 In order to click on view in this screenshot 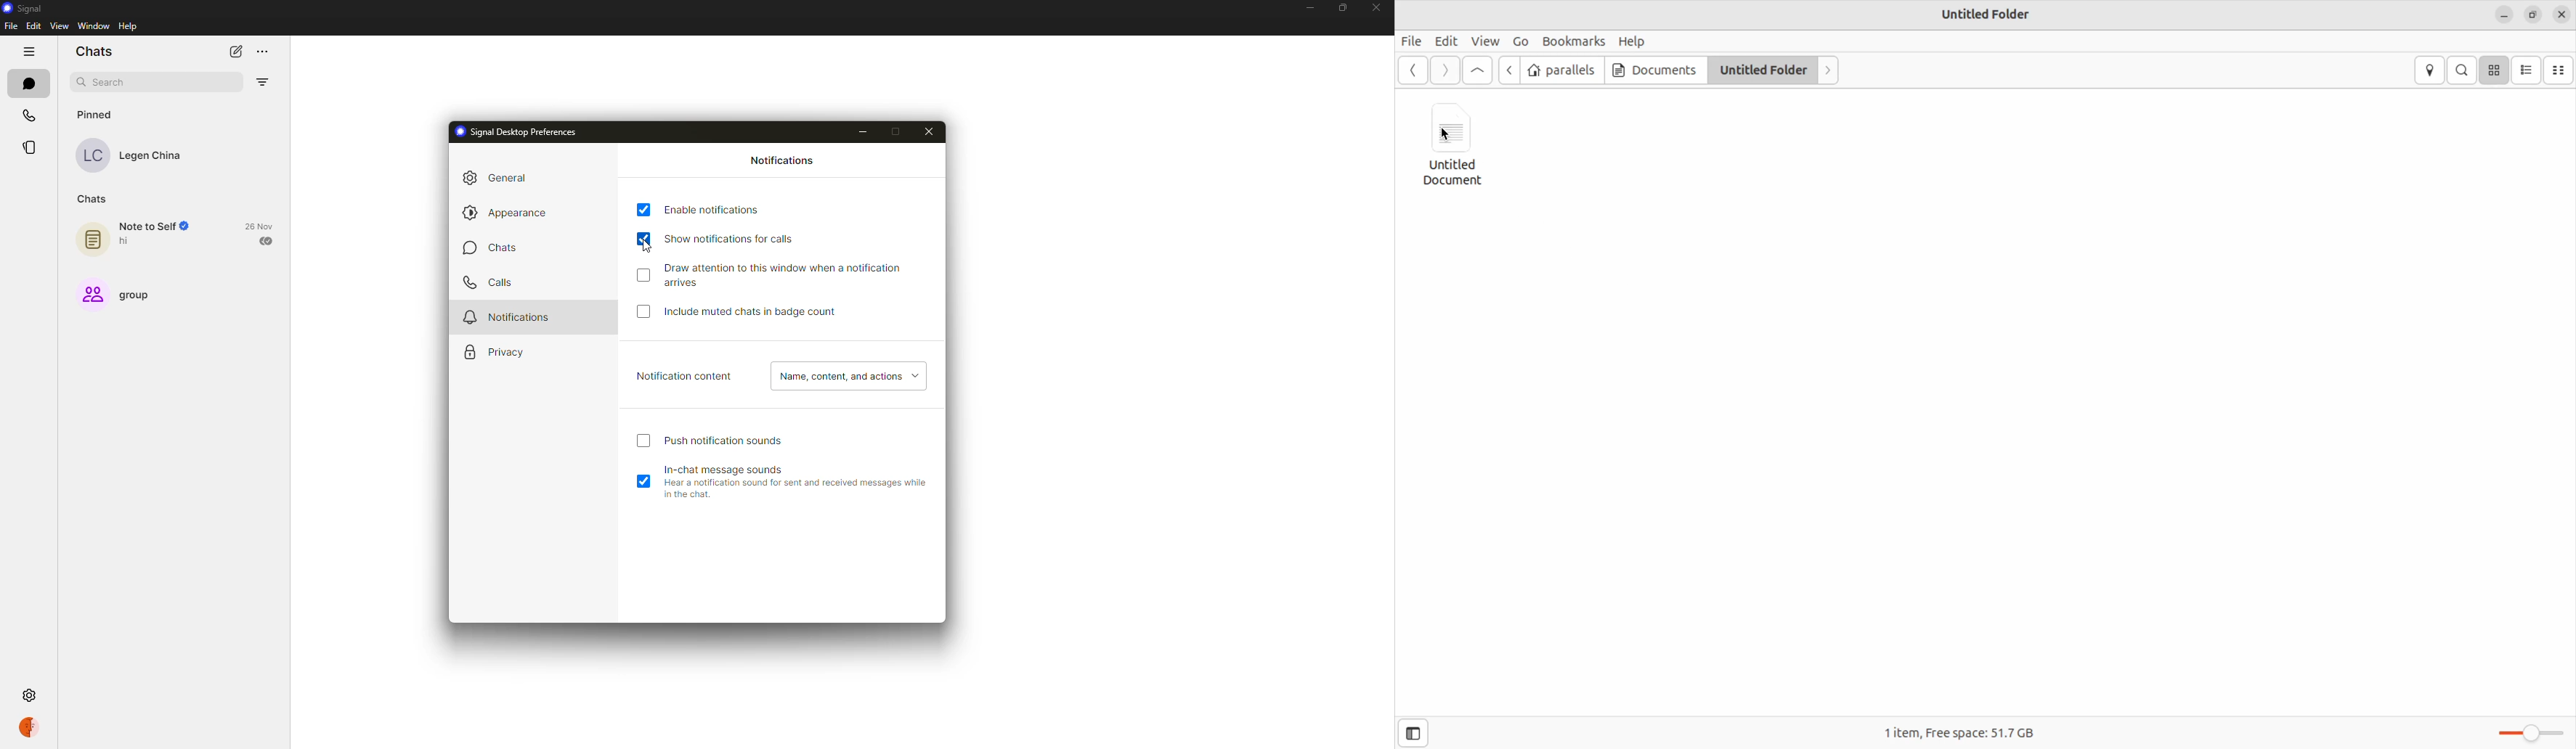, I will do `click(59, 26)`.